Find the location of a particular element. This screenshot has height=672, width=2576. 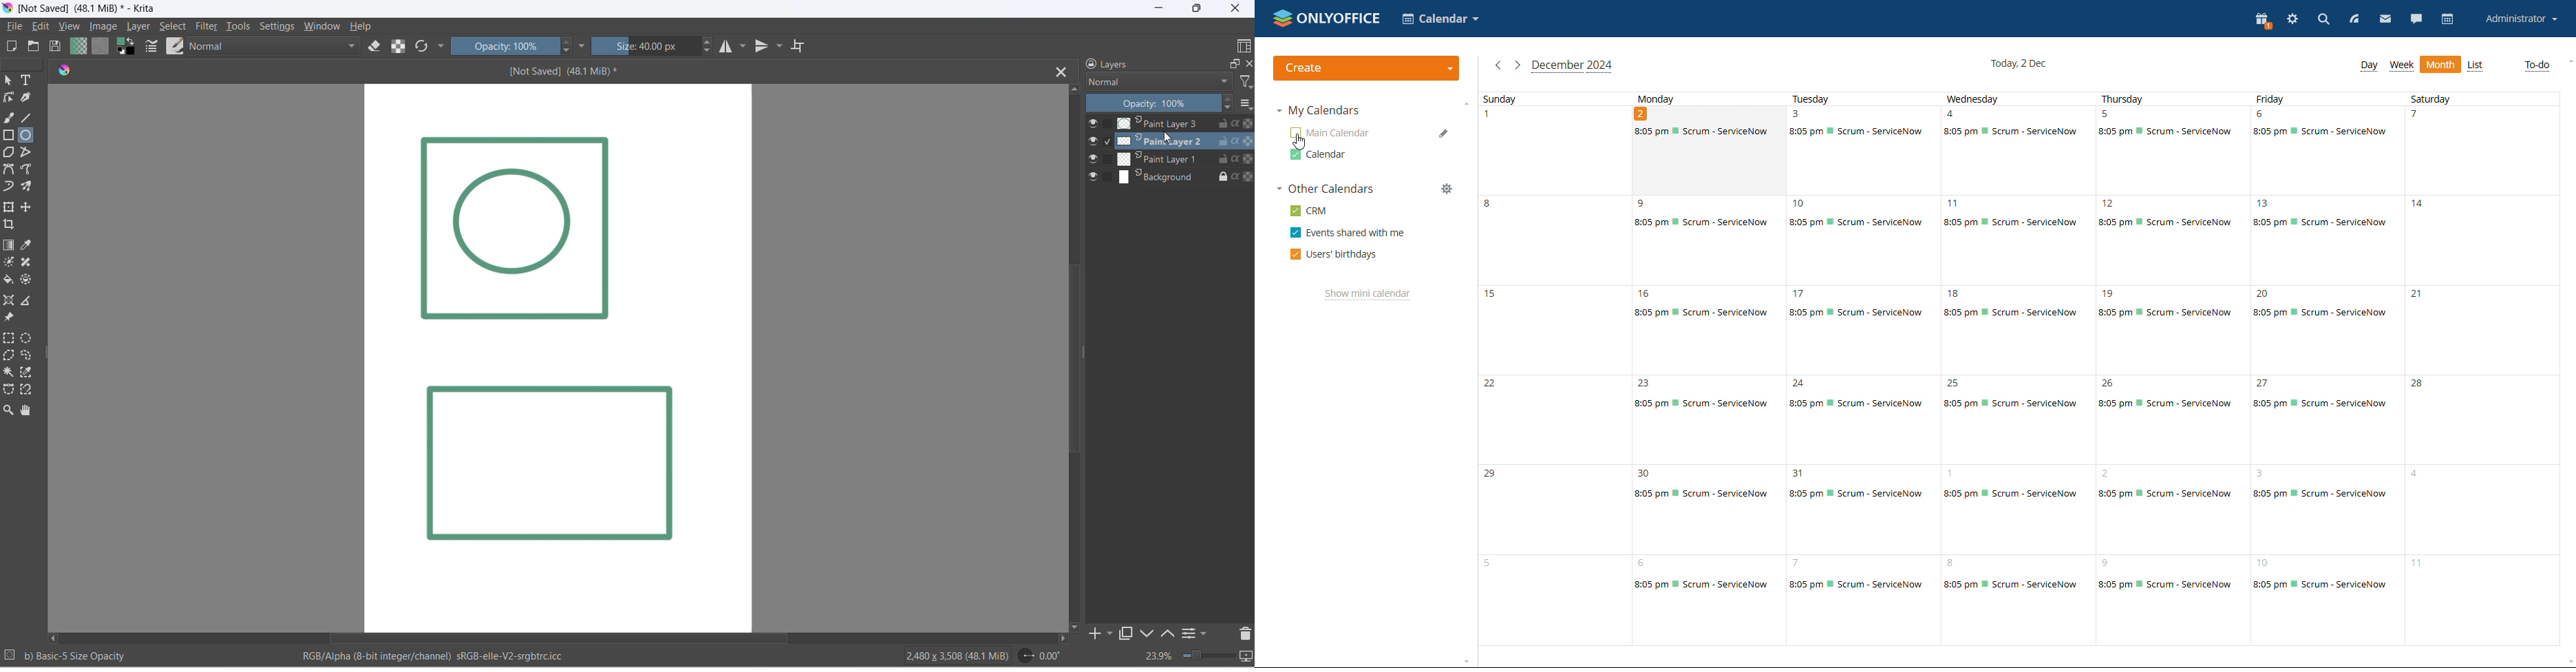

crop image is located at coordinates (12, 226).